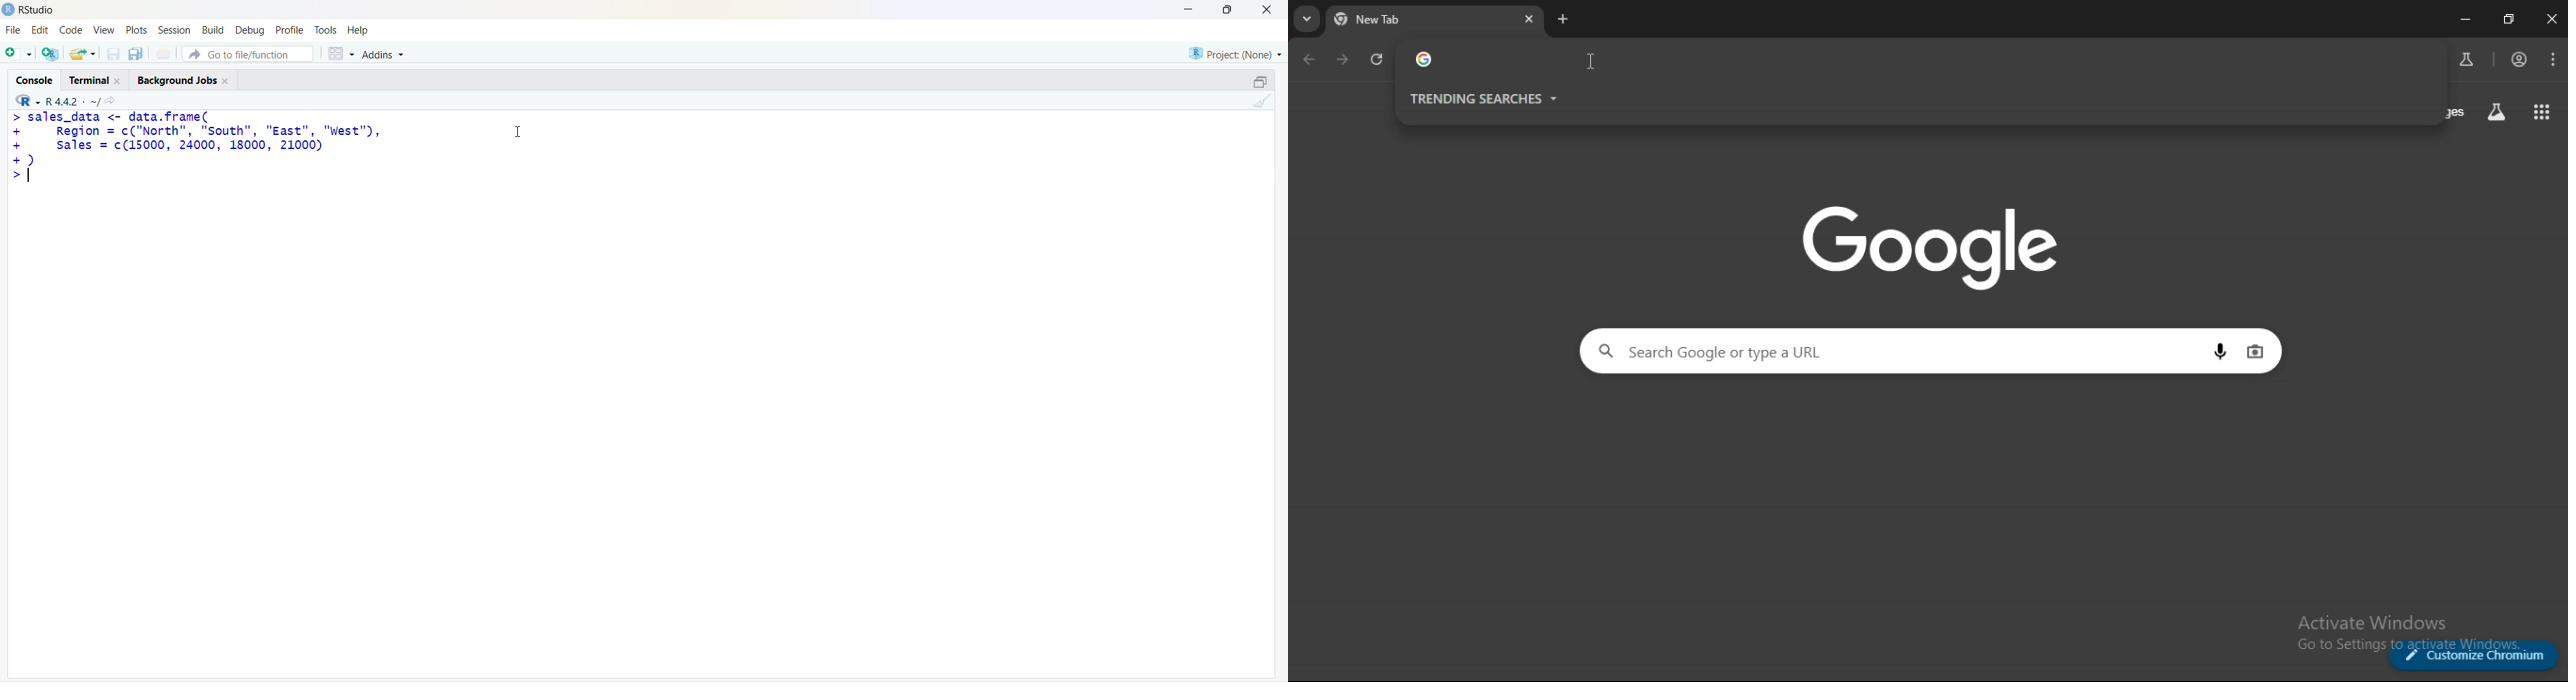  I want to click on - R442 - ~/, so click(75, 99).